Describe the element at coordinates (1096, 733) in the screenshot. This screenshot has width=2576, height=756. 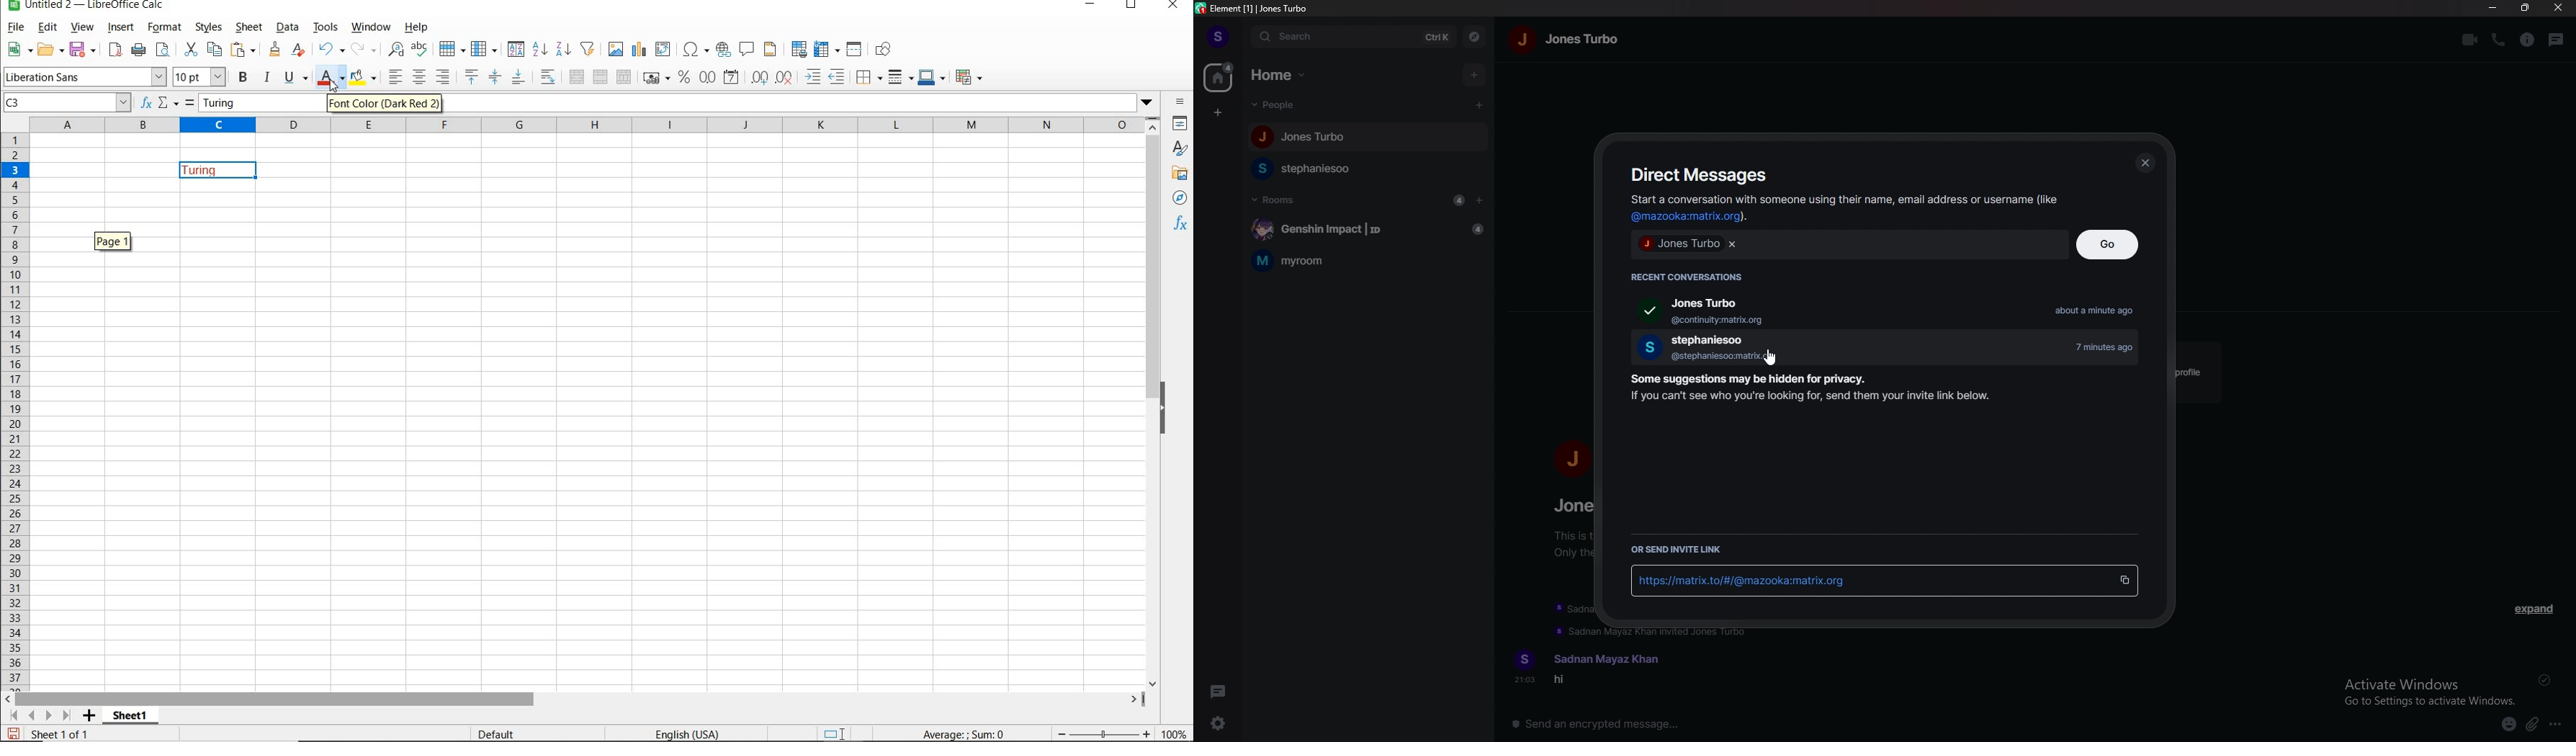
I see `ZOOM OUT OR ZOOM IN` at that location.